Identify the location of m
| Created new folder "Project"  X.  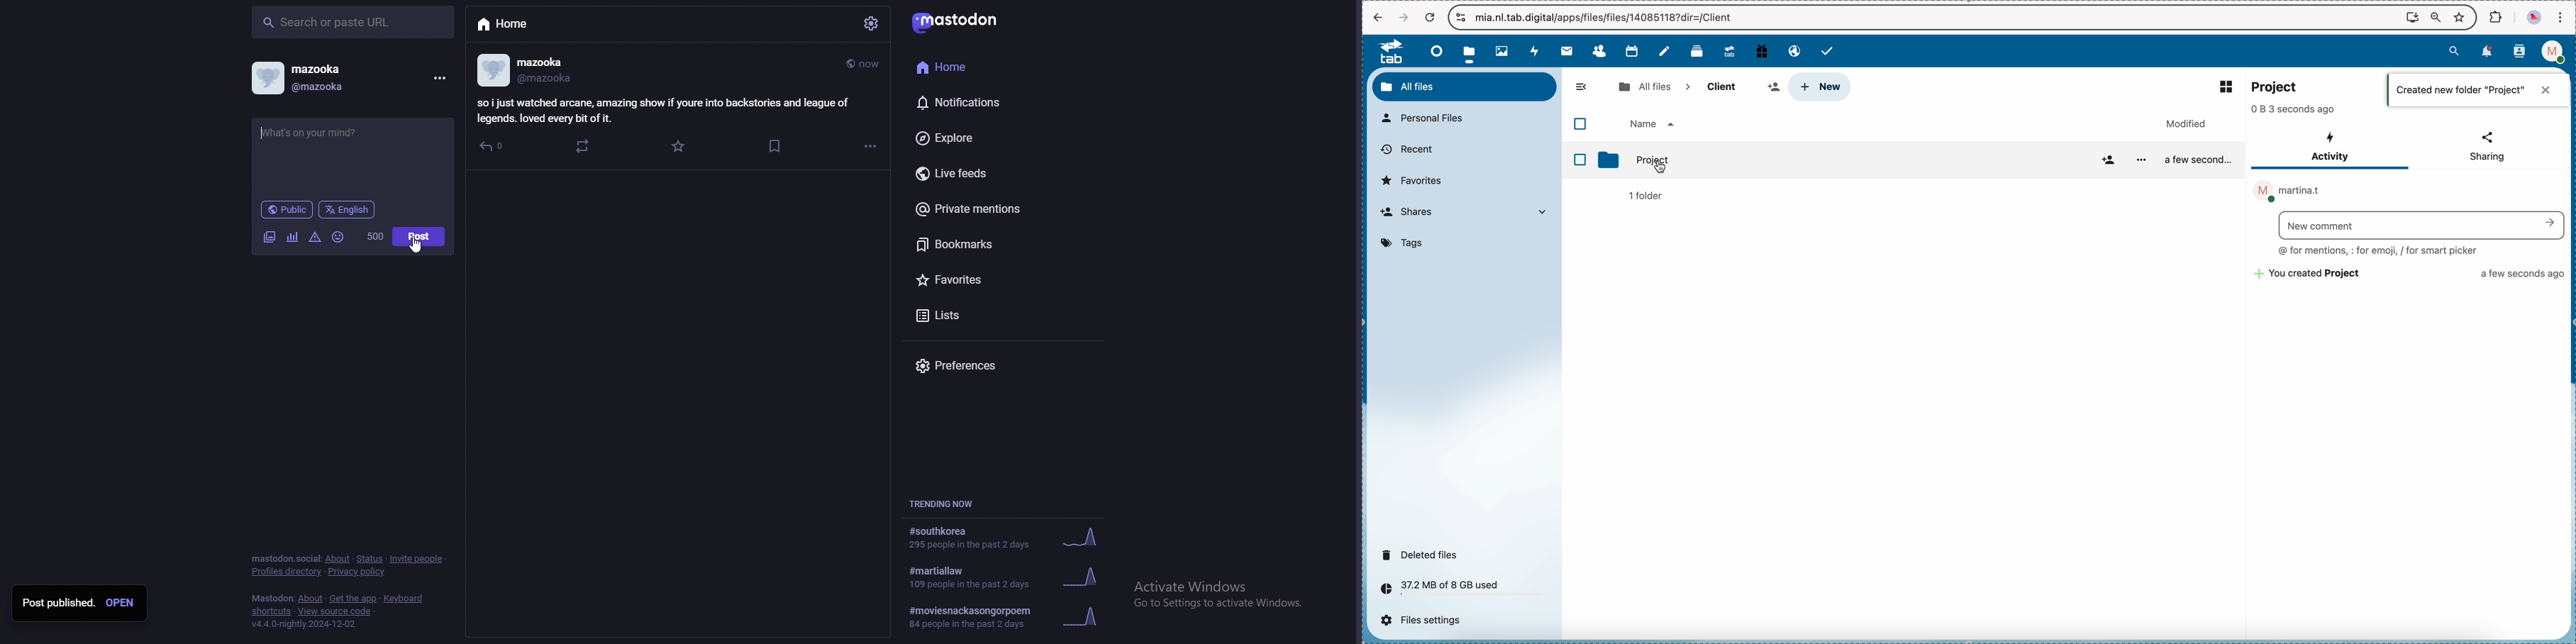
(2477, 90).